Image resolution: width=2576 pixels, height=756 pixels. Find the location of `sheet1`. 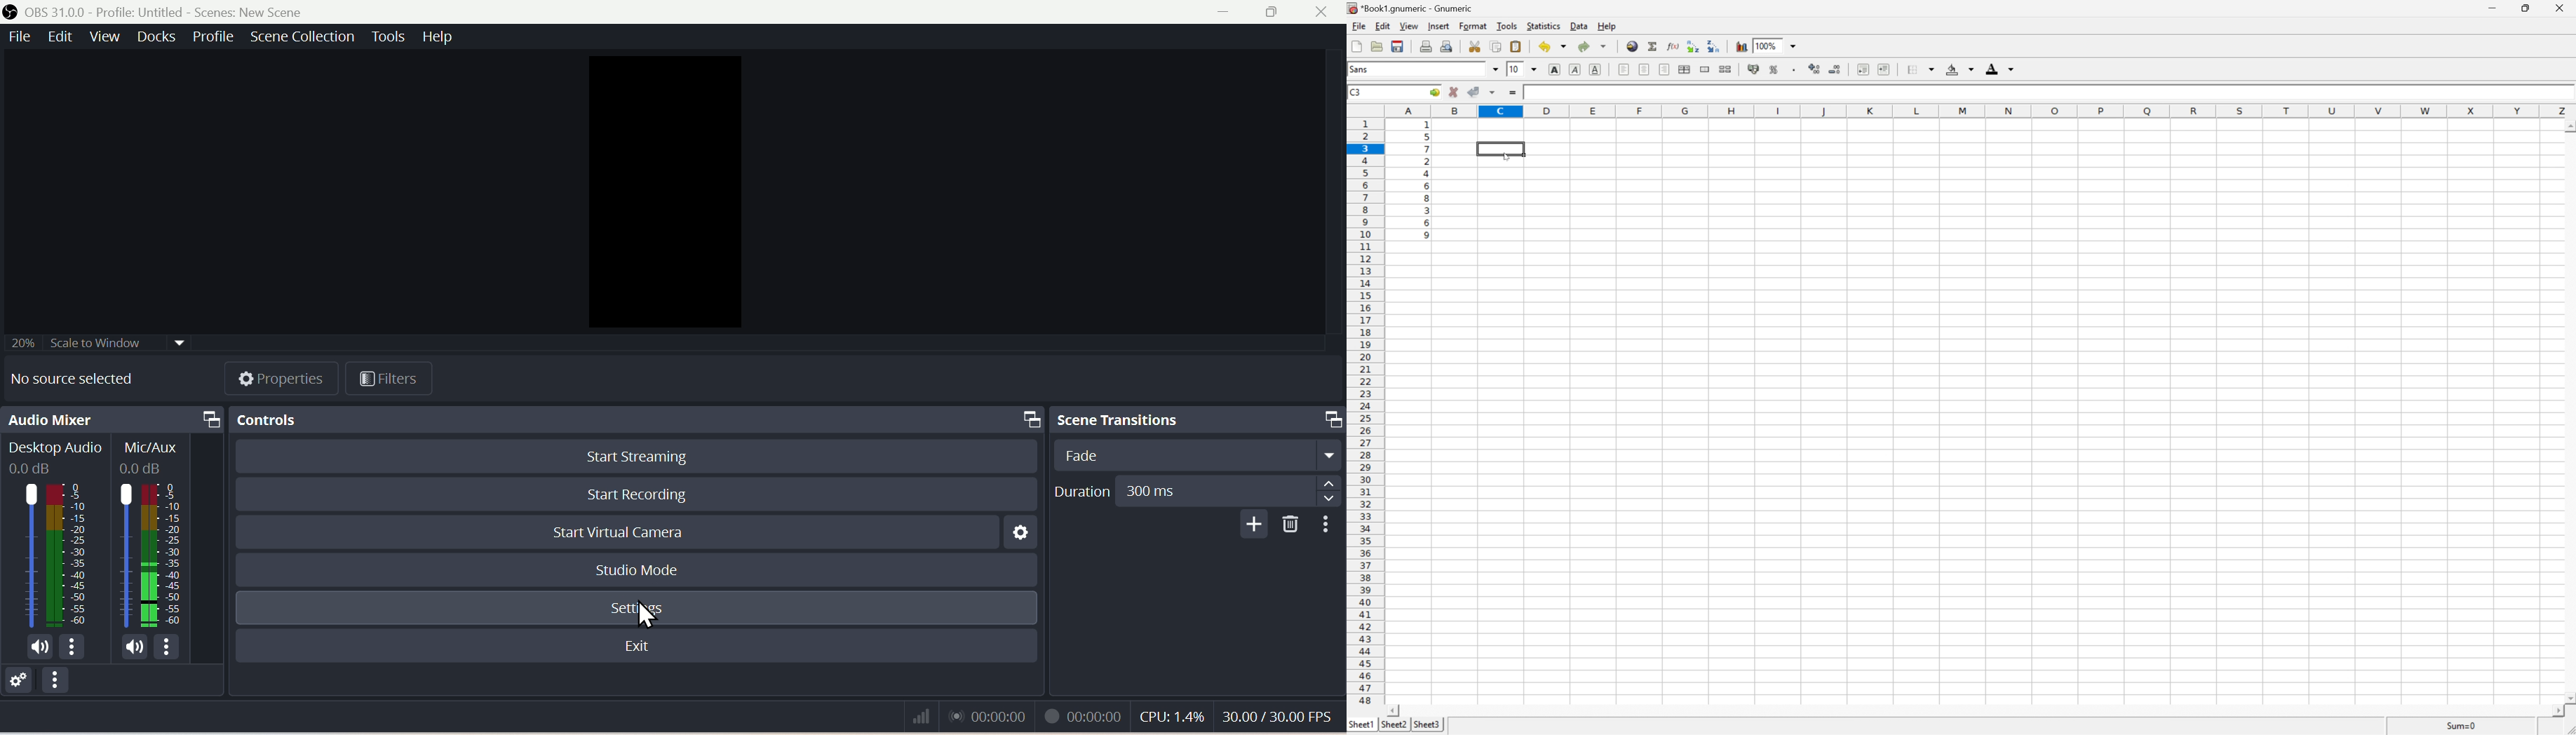

sheet1 is located at coordinates (1361, 724).